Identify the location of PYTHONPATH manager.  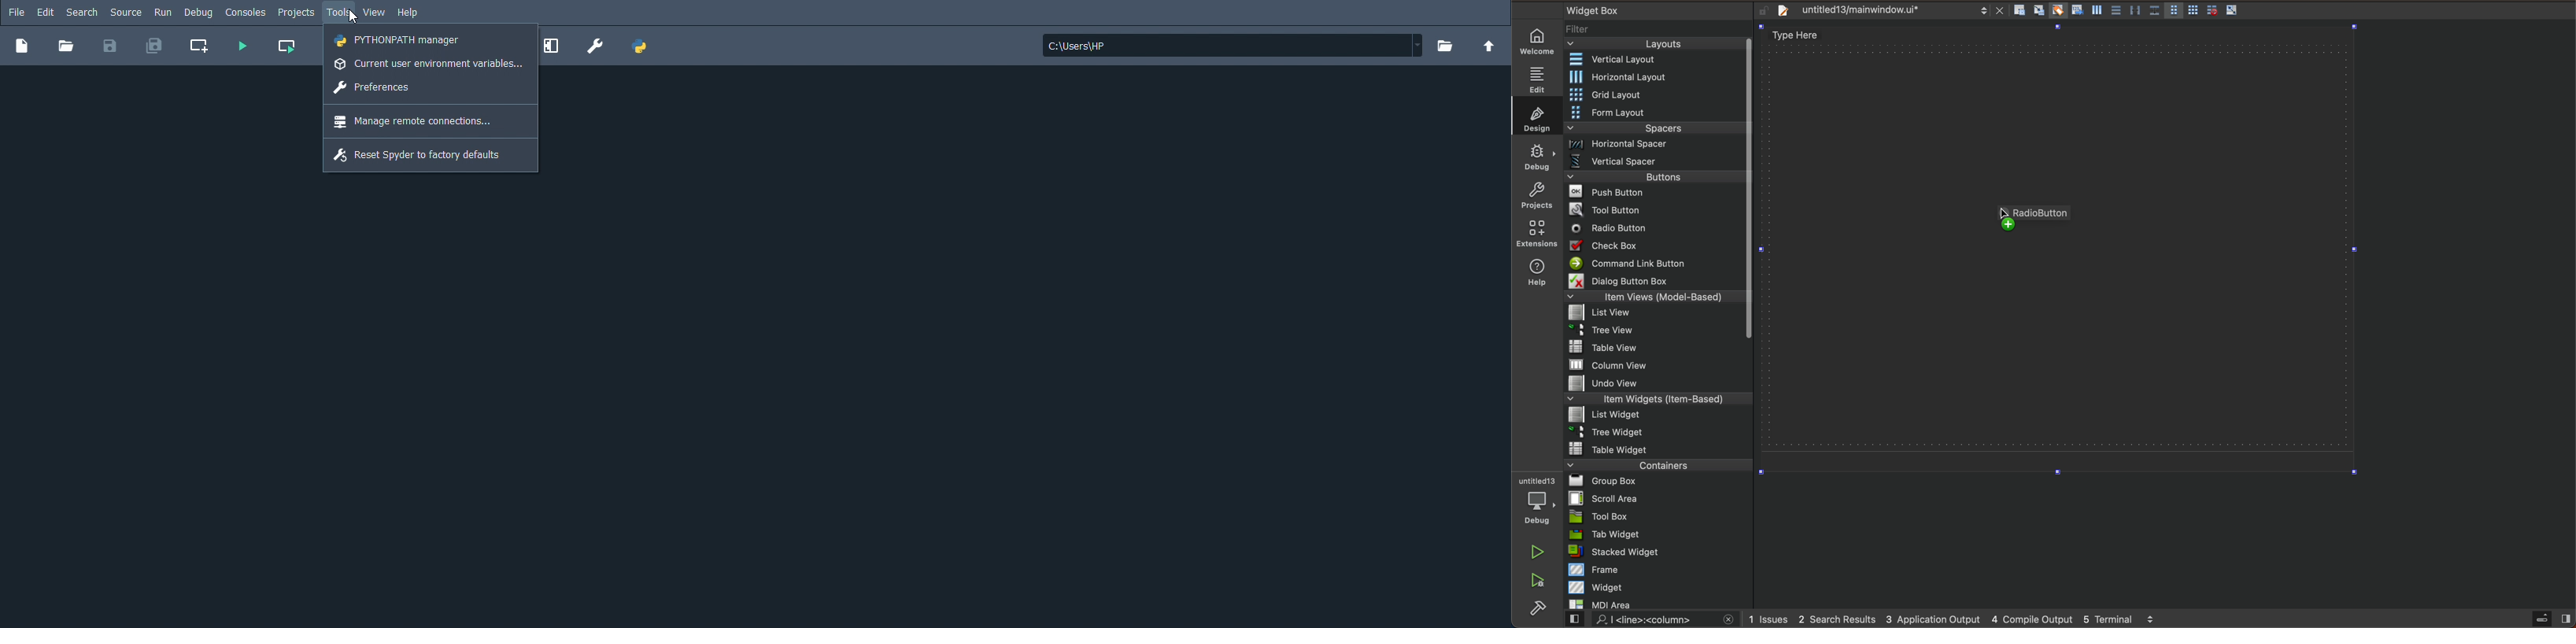
(640, 47).